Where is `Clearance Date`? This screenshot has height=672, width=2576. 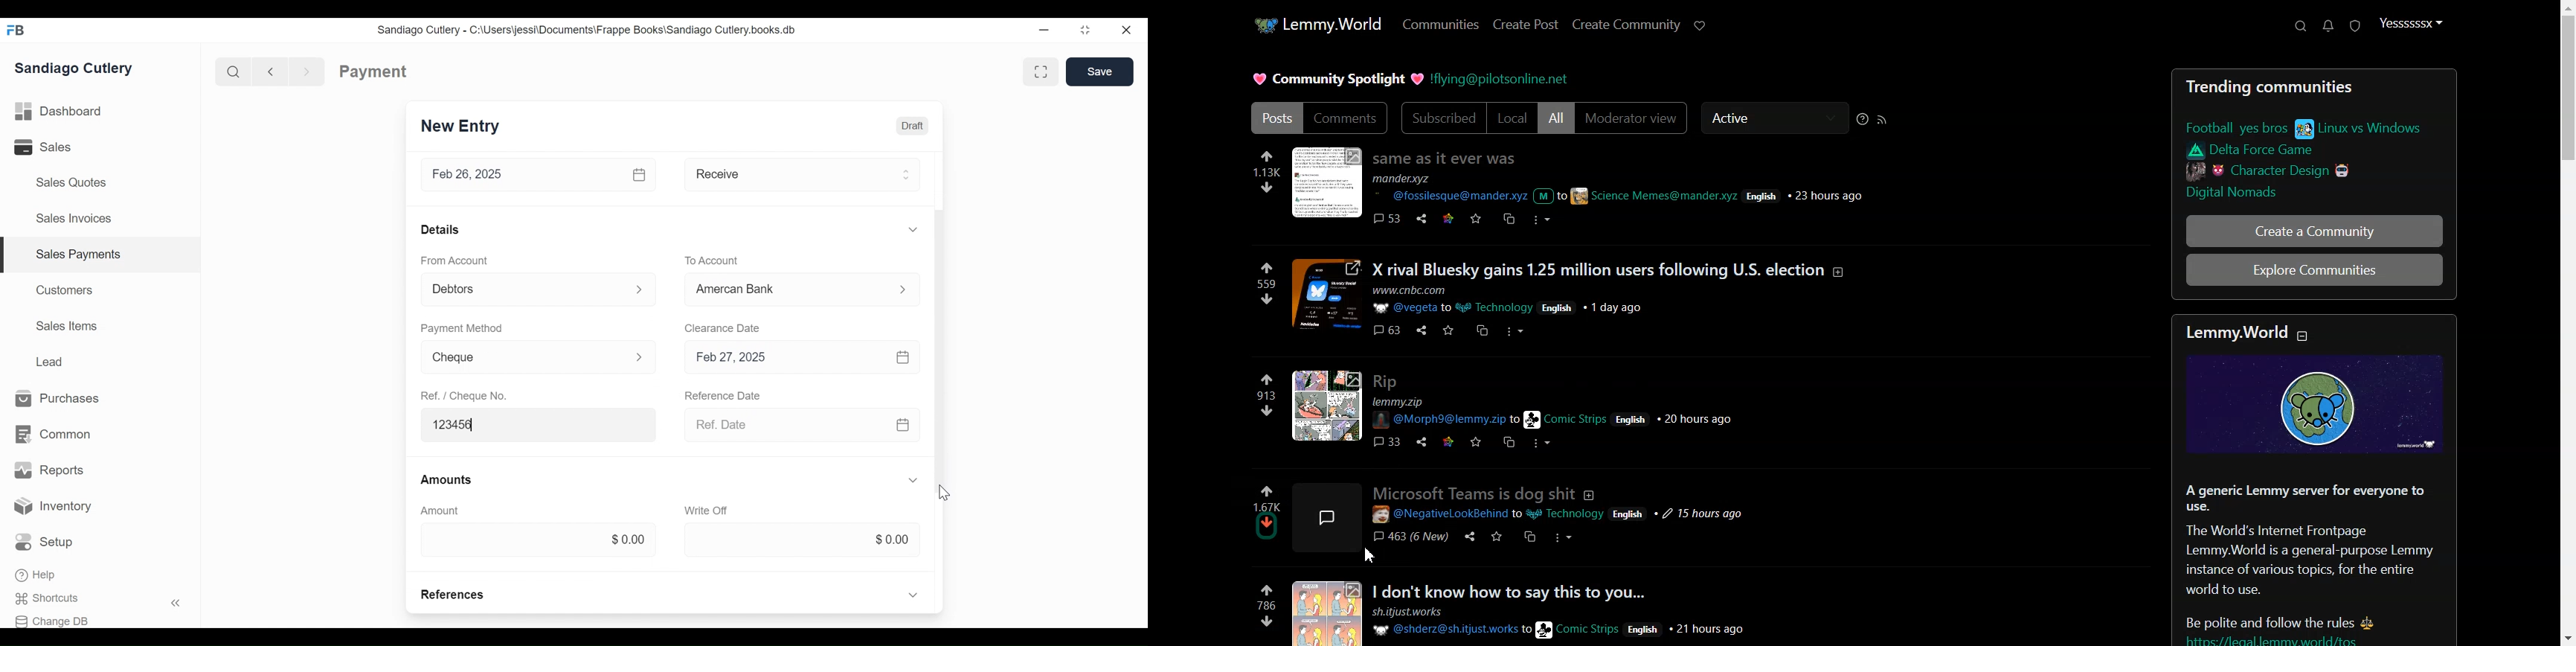 Clearance Date is located at coordinates (723, 327).